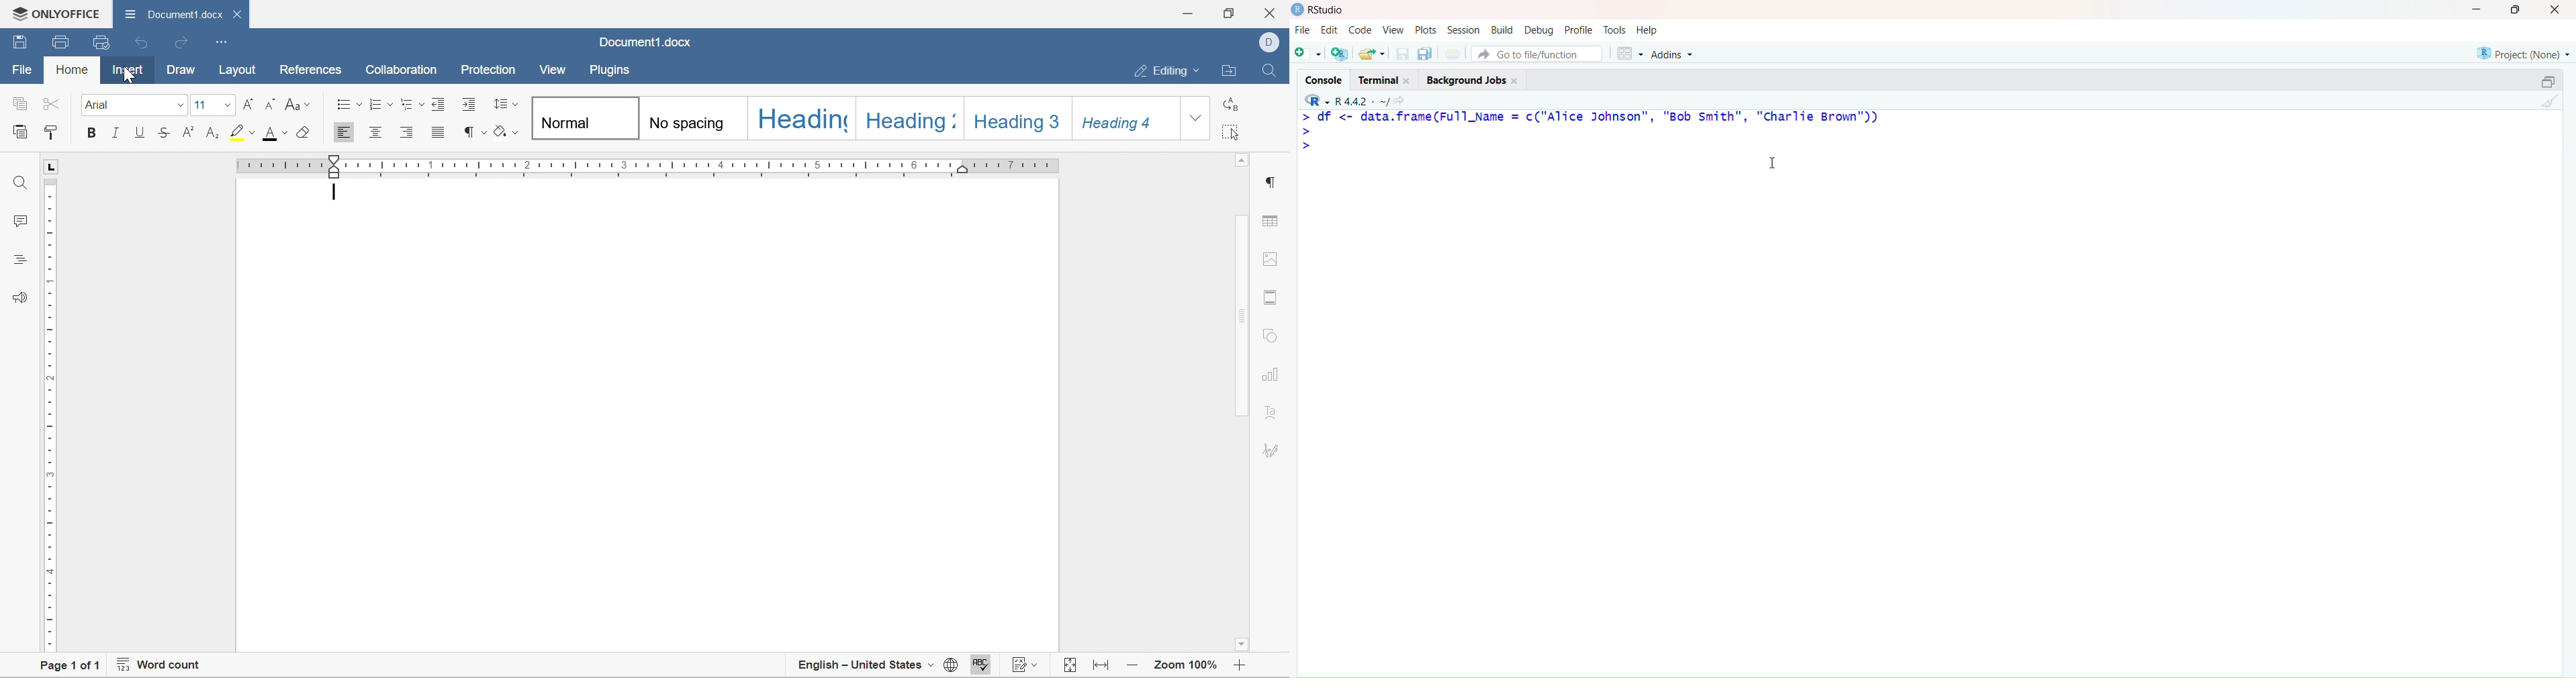 The width and height of the screenshot is (2576, 700). I want to click on Chart settings, so click(1269, 379).